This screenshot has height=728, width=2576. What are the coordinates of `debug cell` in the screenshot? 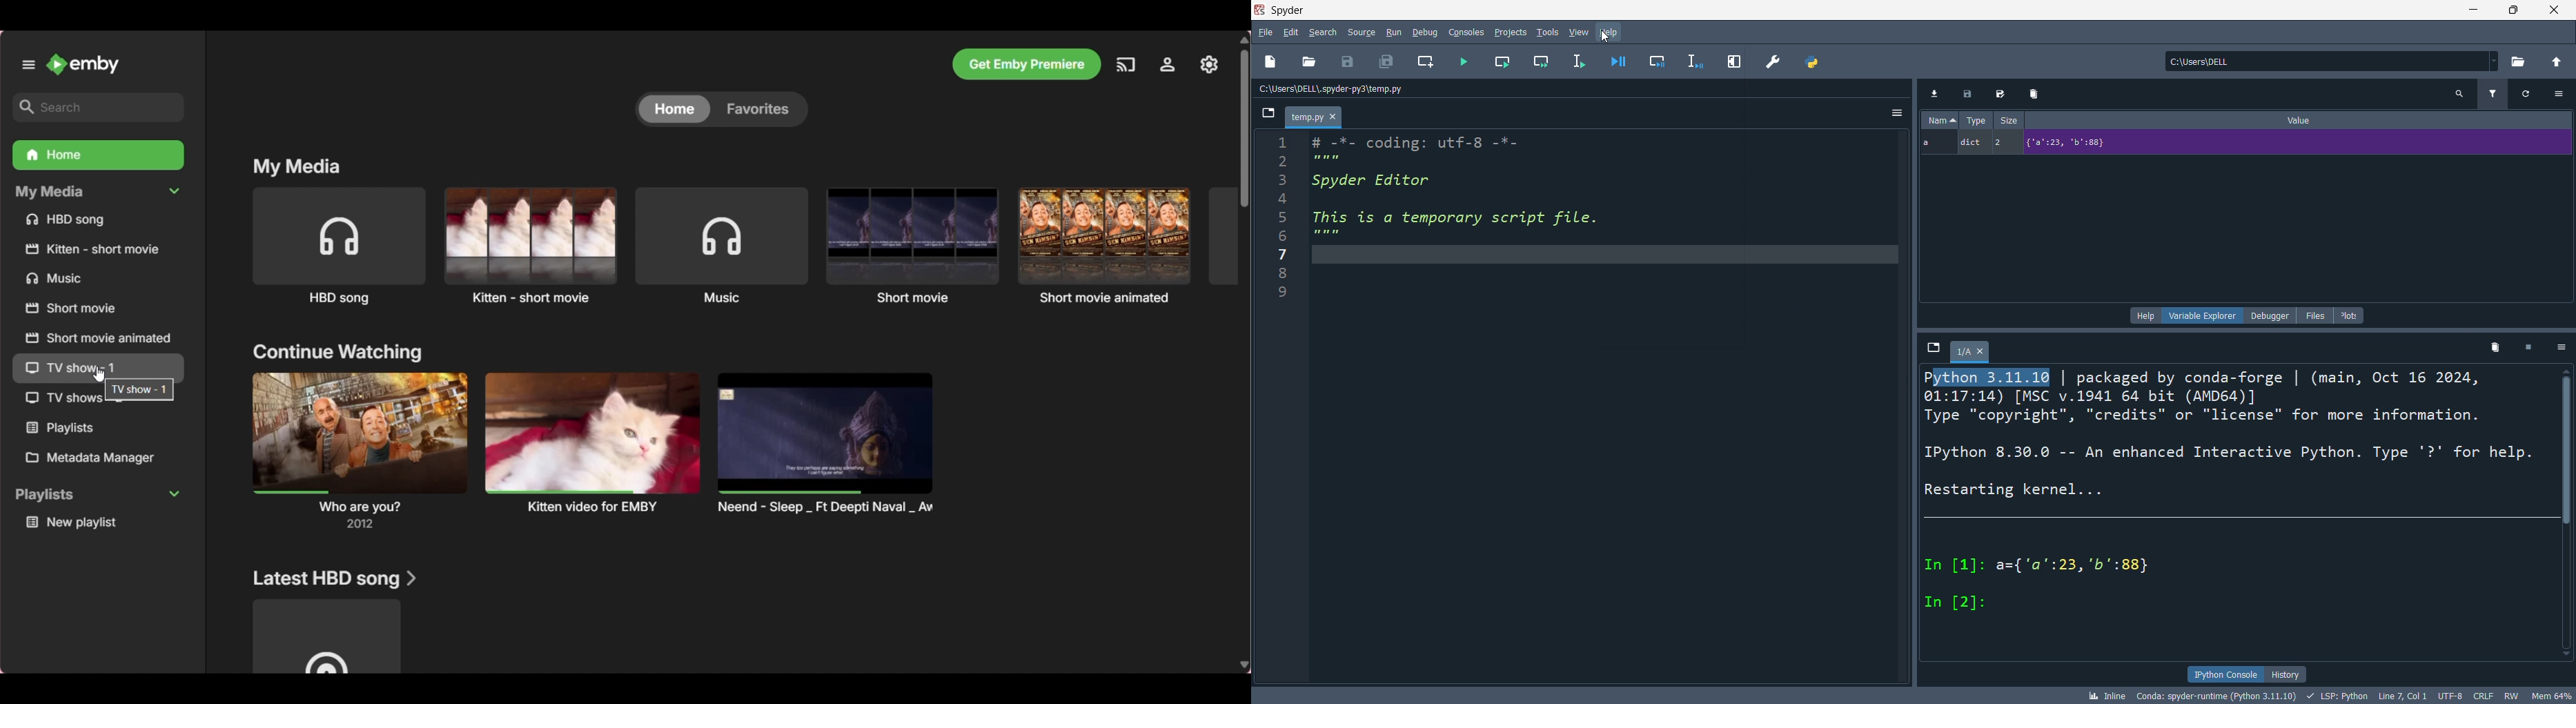 It's located at (1657, 62).